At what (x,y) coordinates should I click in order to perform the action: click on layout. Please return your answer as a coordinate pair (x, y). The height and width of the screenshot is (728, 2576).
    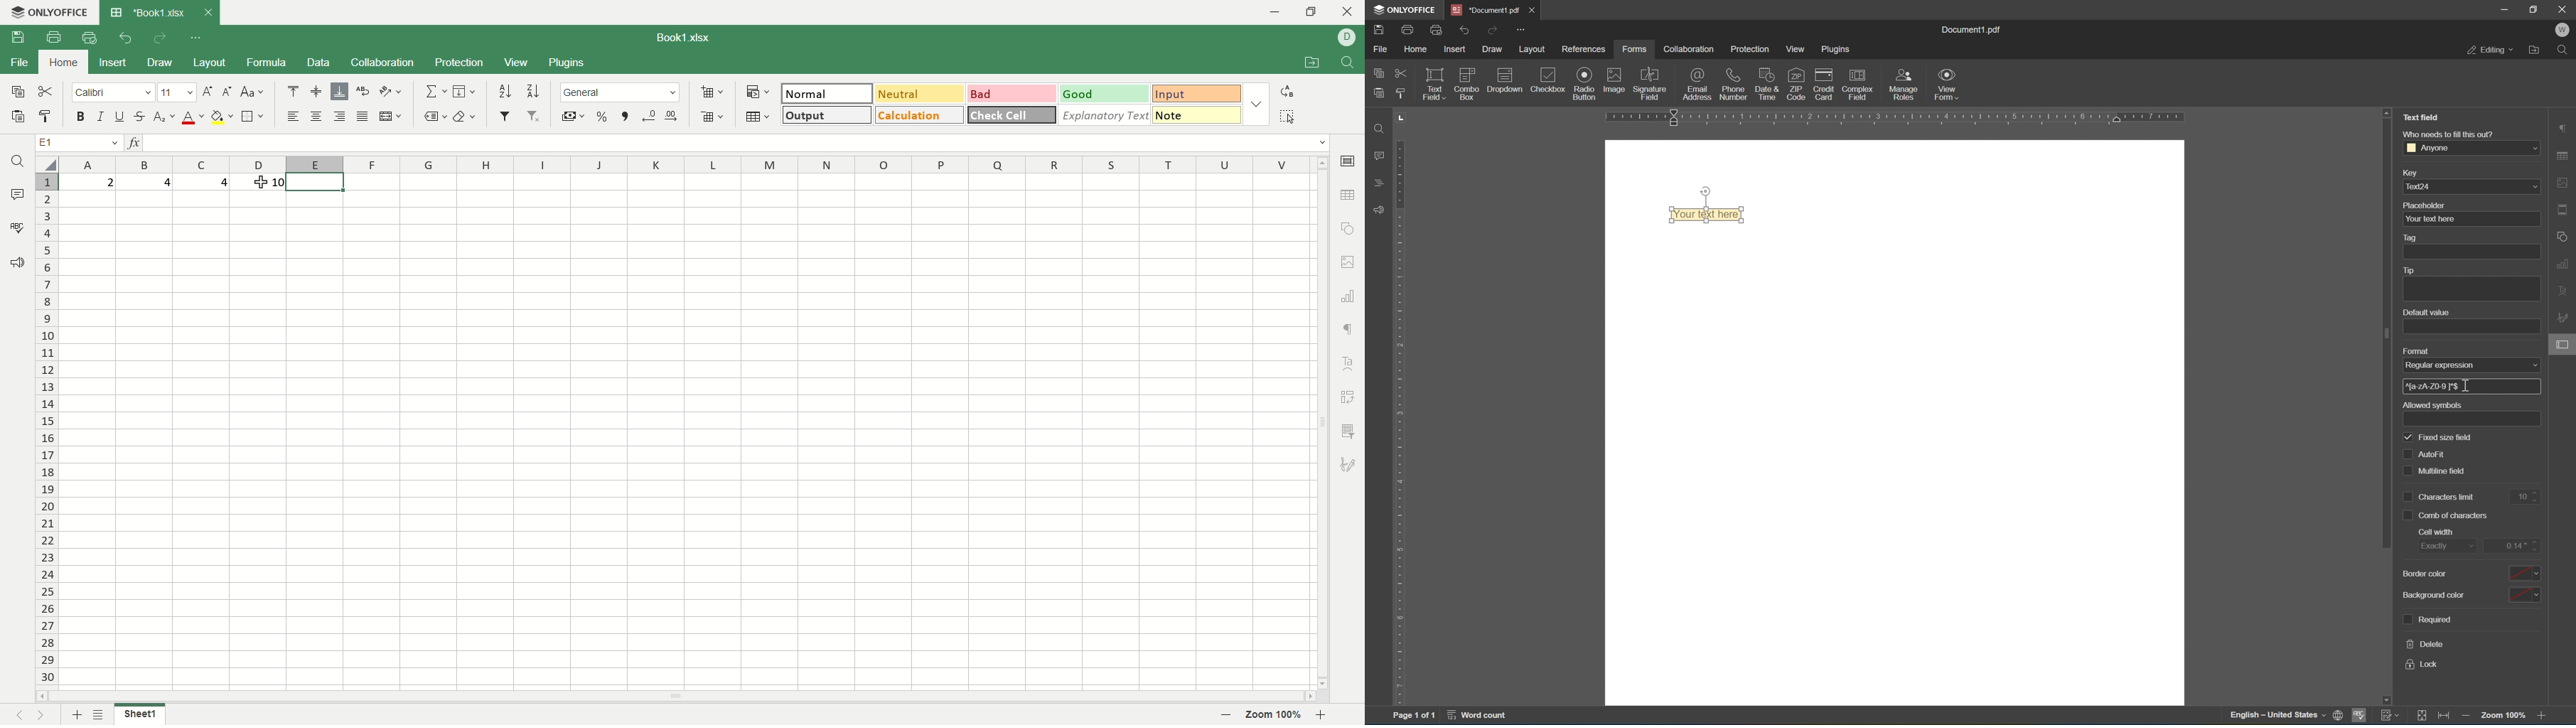
    Looking at the image, I should click on (210, 62).